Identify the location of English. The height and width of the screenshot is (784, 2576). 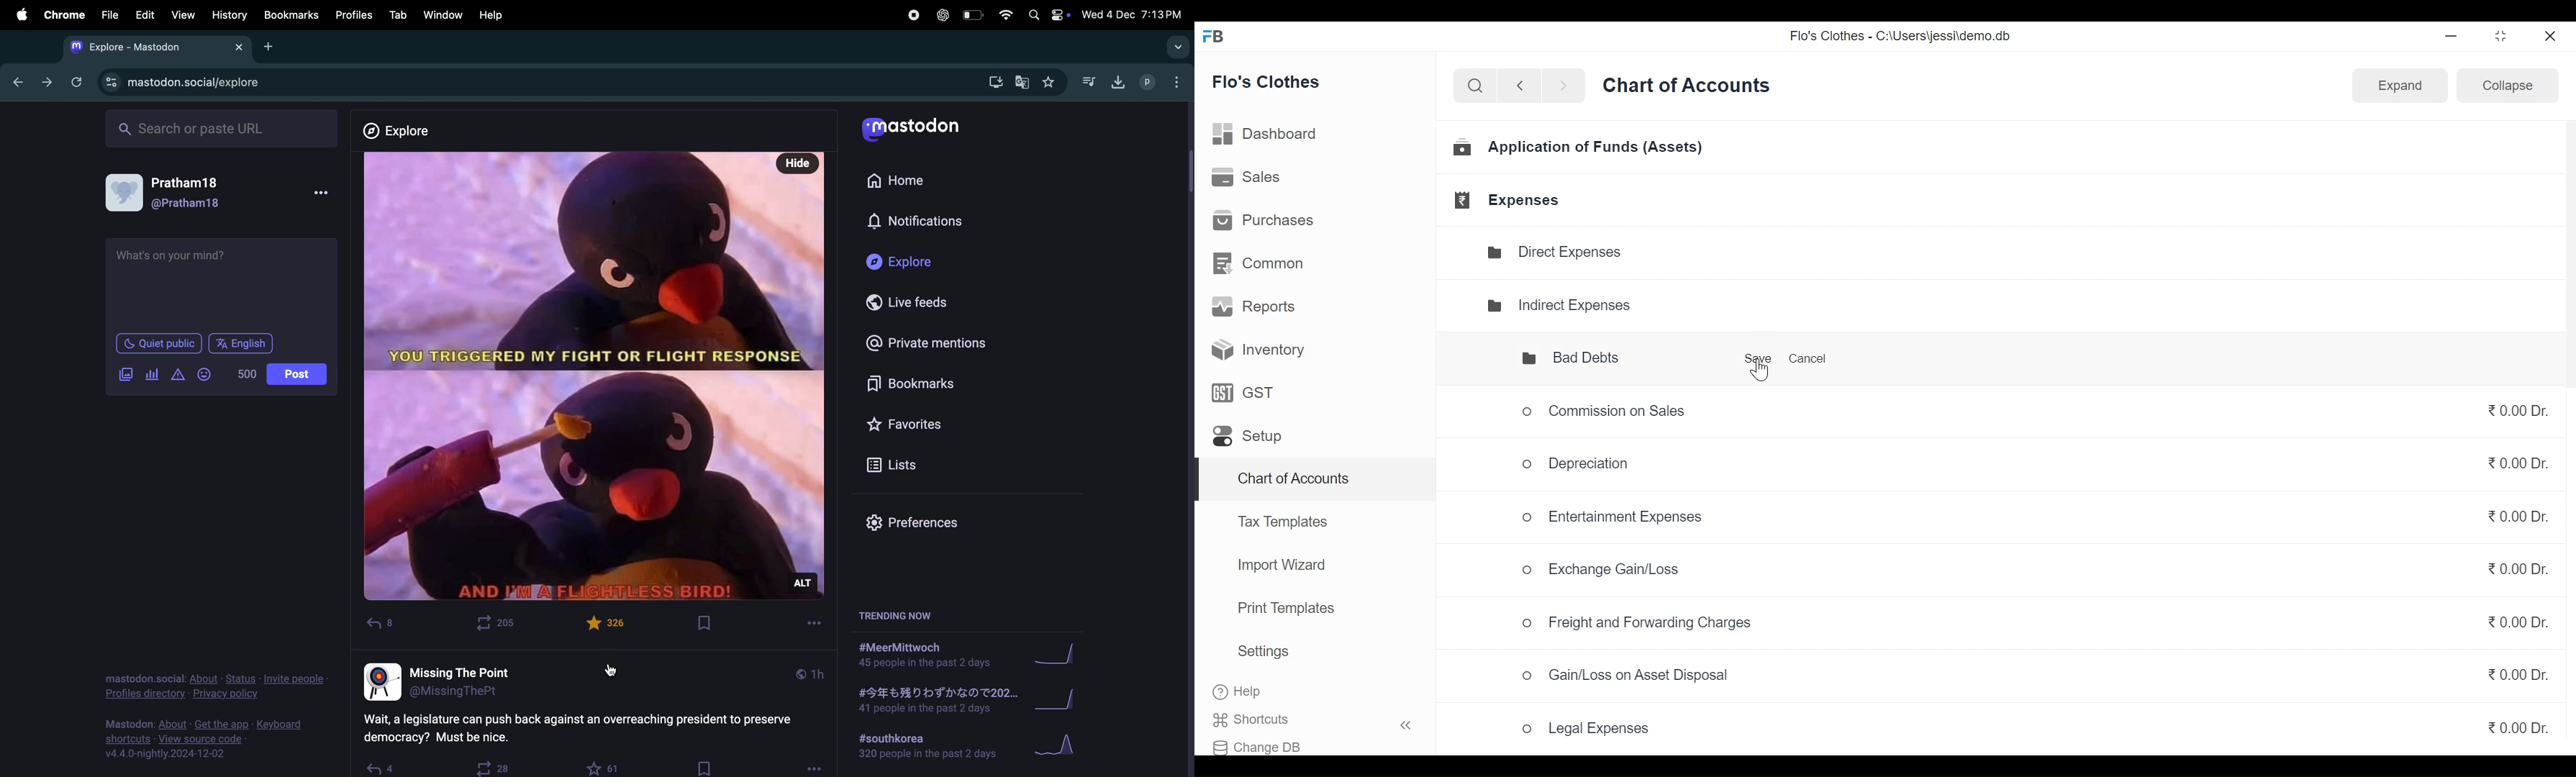
(241, 345).